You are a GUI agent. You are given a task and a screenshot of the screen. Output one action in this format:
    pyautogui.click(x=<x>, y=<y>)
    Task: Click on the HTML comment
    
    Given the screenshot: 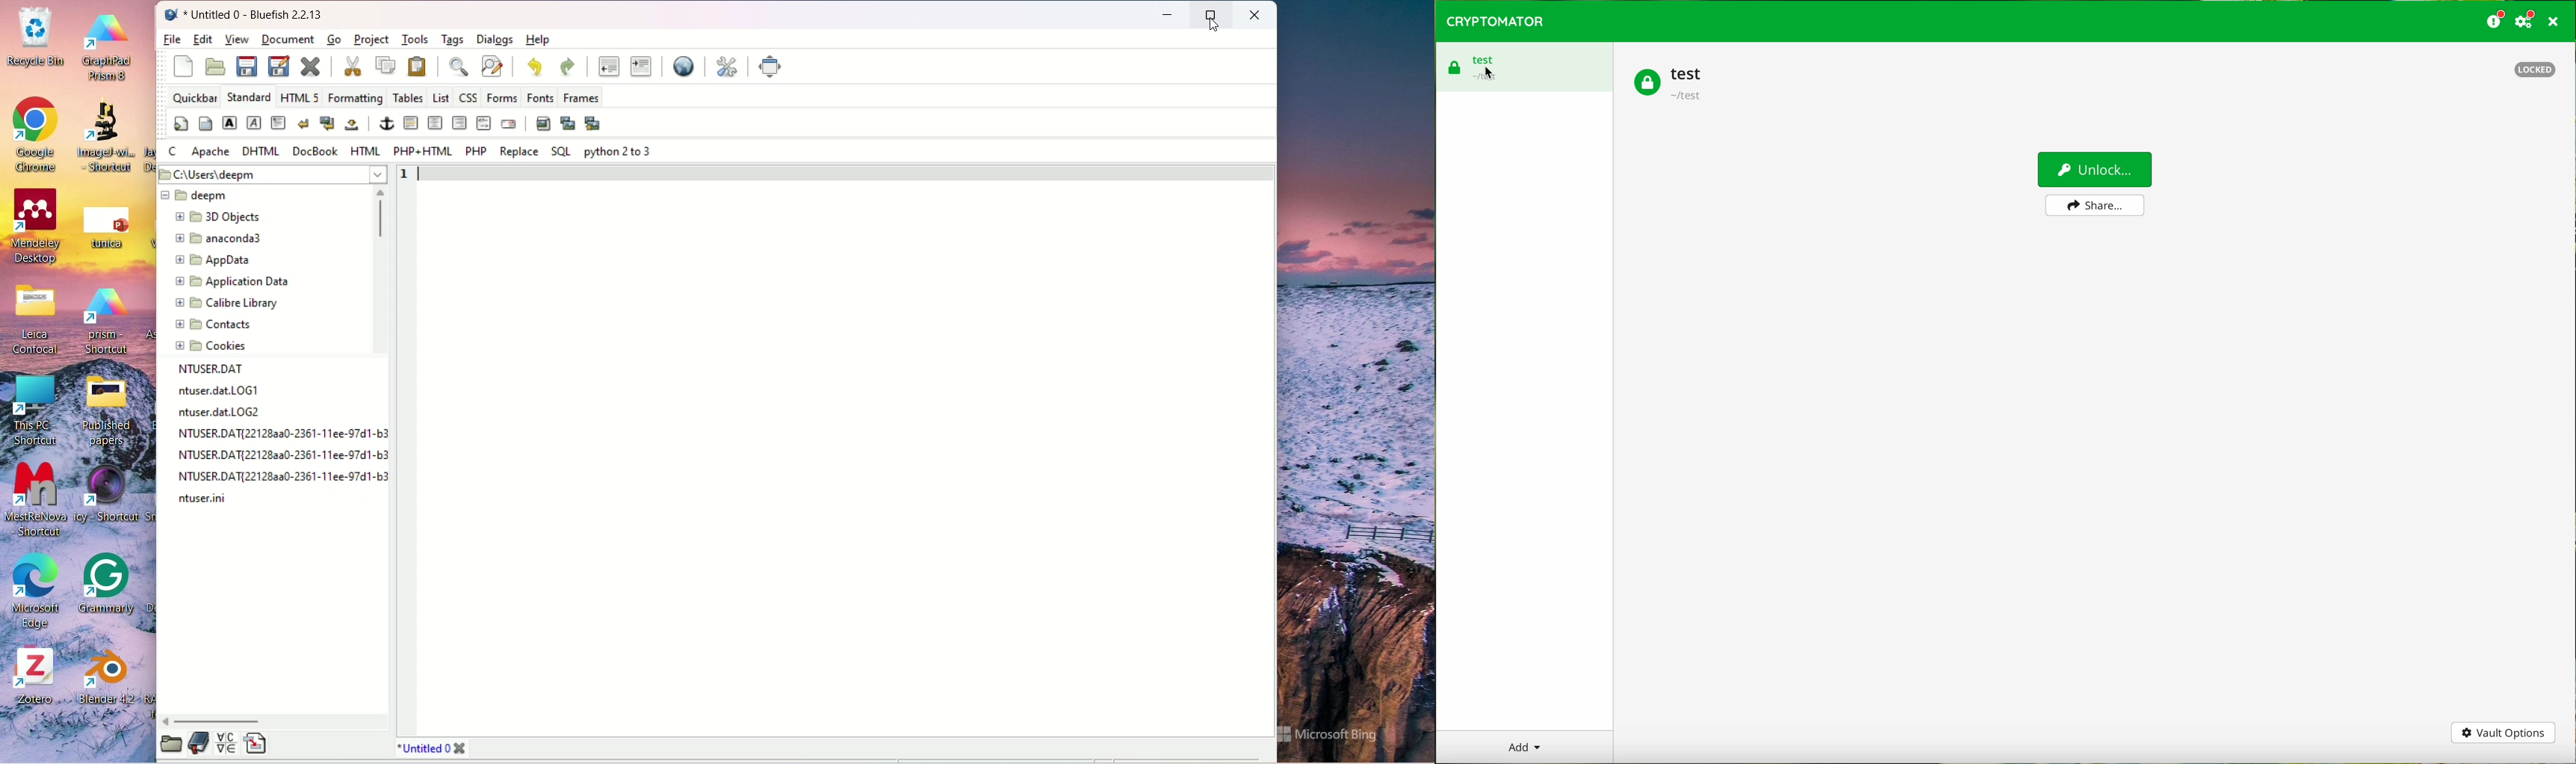 What is the action you would take?
    pyautogui.click(x=484, y=124)
    